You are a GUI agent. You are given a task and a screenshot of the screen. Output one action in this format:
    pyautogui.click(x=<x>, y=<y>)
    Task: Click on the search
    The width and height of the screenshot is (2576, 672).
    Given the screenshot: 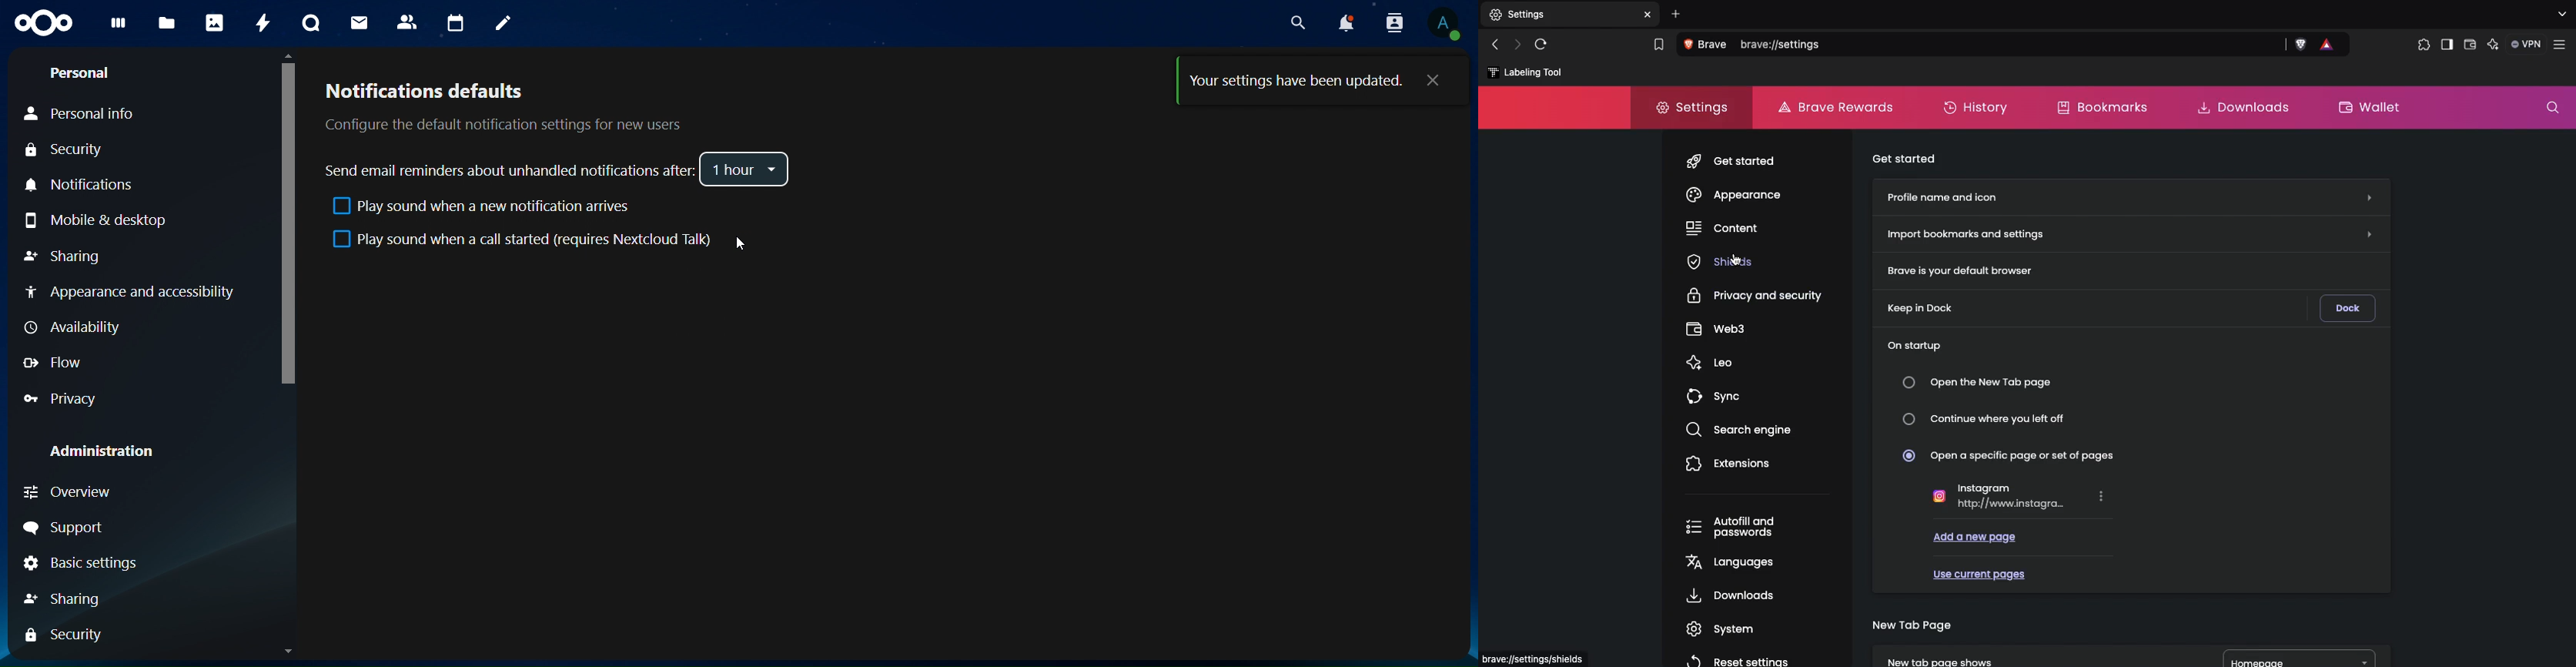 What is the action you would take?
    pyautogui.click(x=1298, y=24)
    